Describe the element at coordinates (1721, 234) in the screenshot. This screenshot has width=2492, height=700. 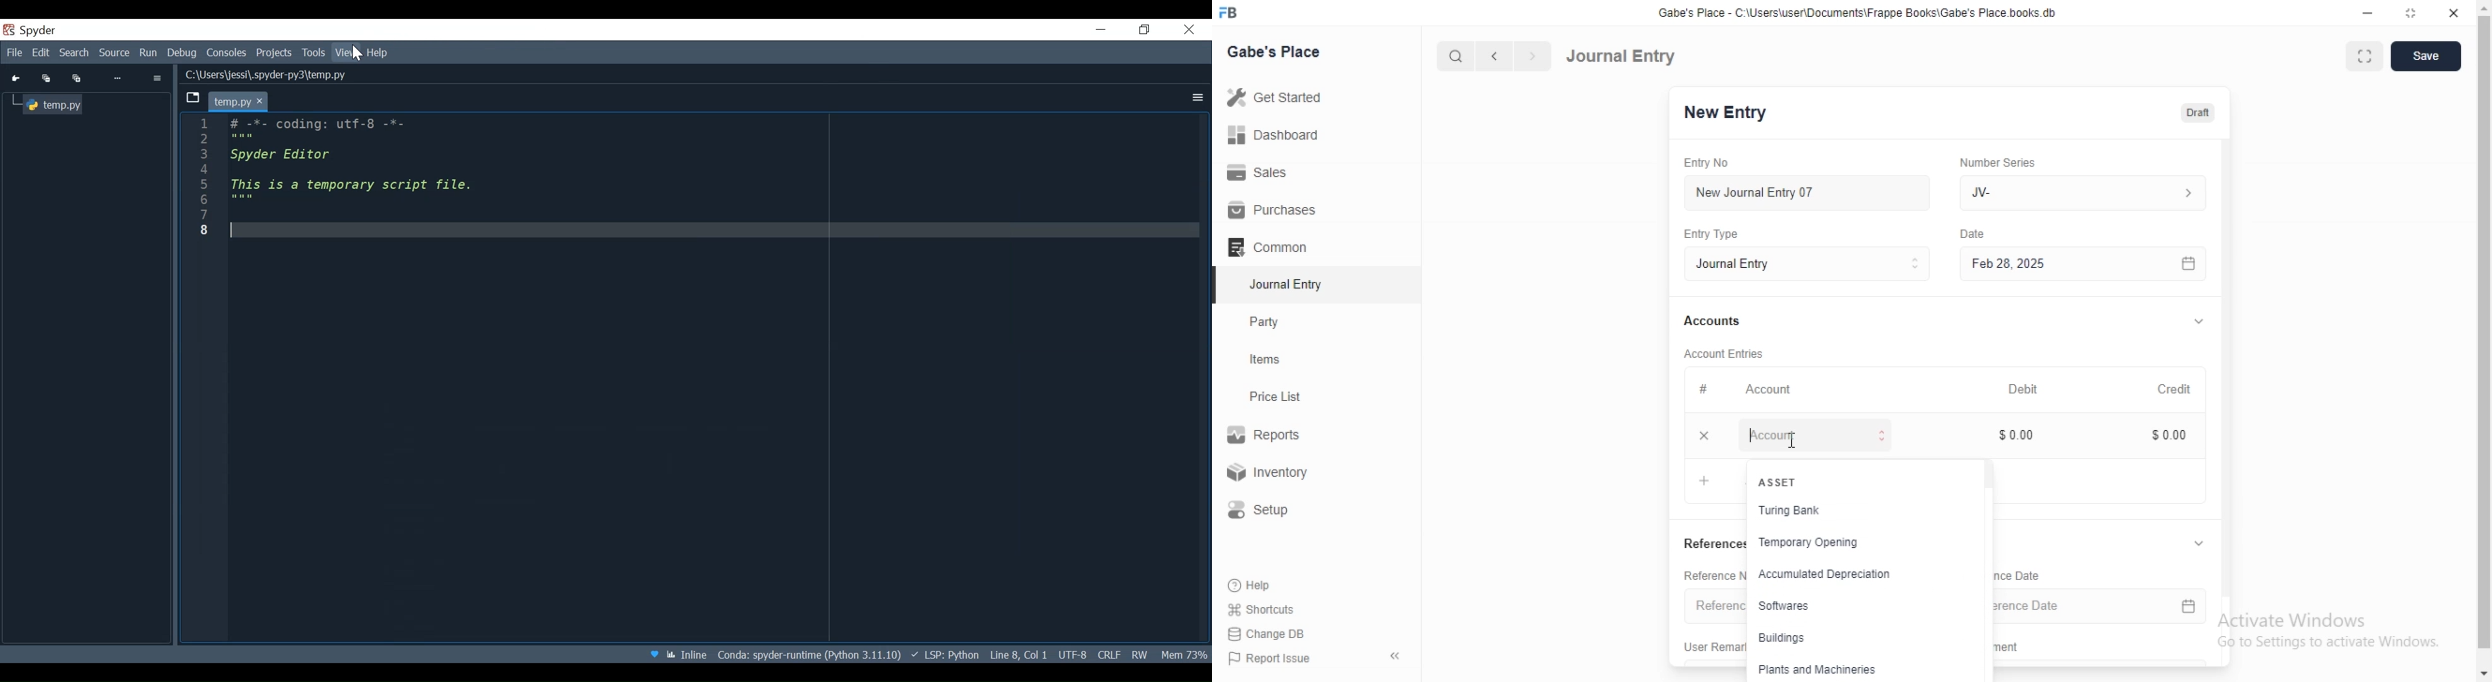
I see `Entry Type` at that location.